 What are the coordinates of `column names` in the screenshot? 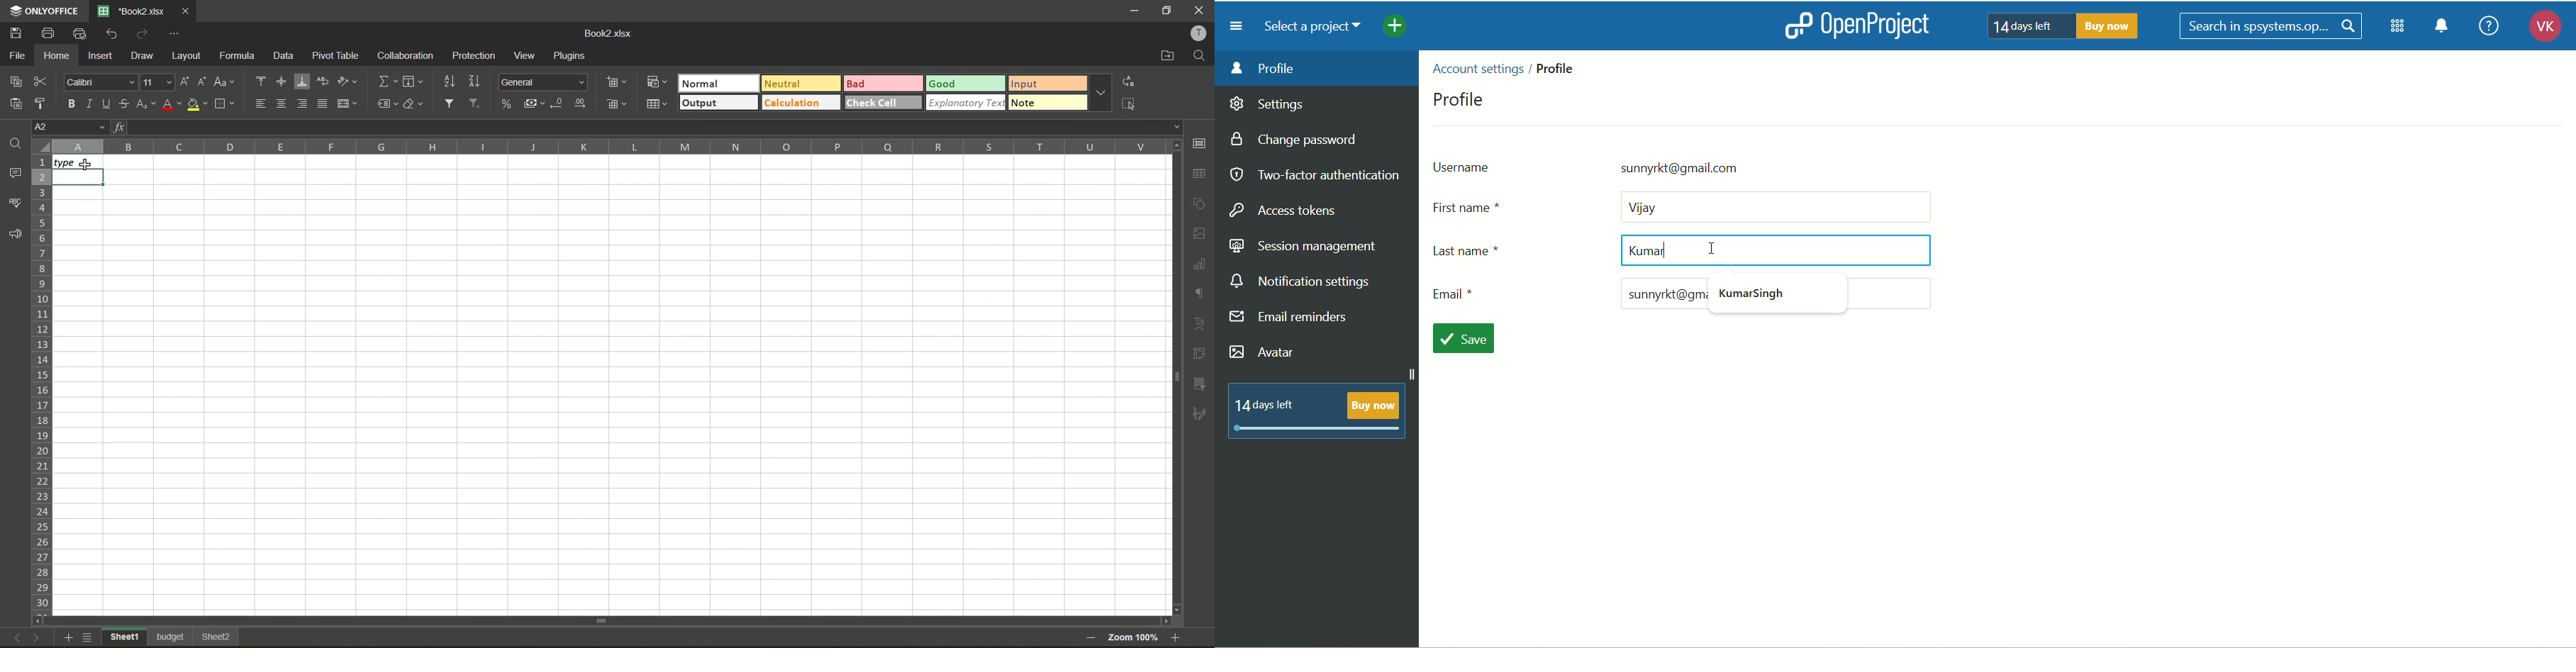 It's located at (604, 145).